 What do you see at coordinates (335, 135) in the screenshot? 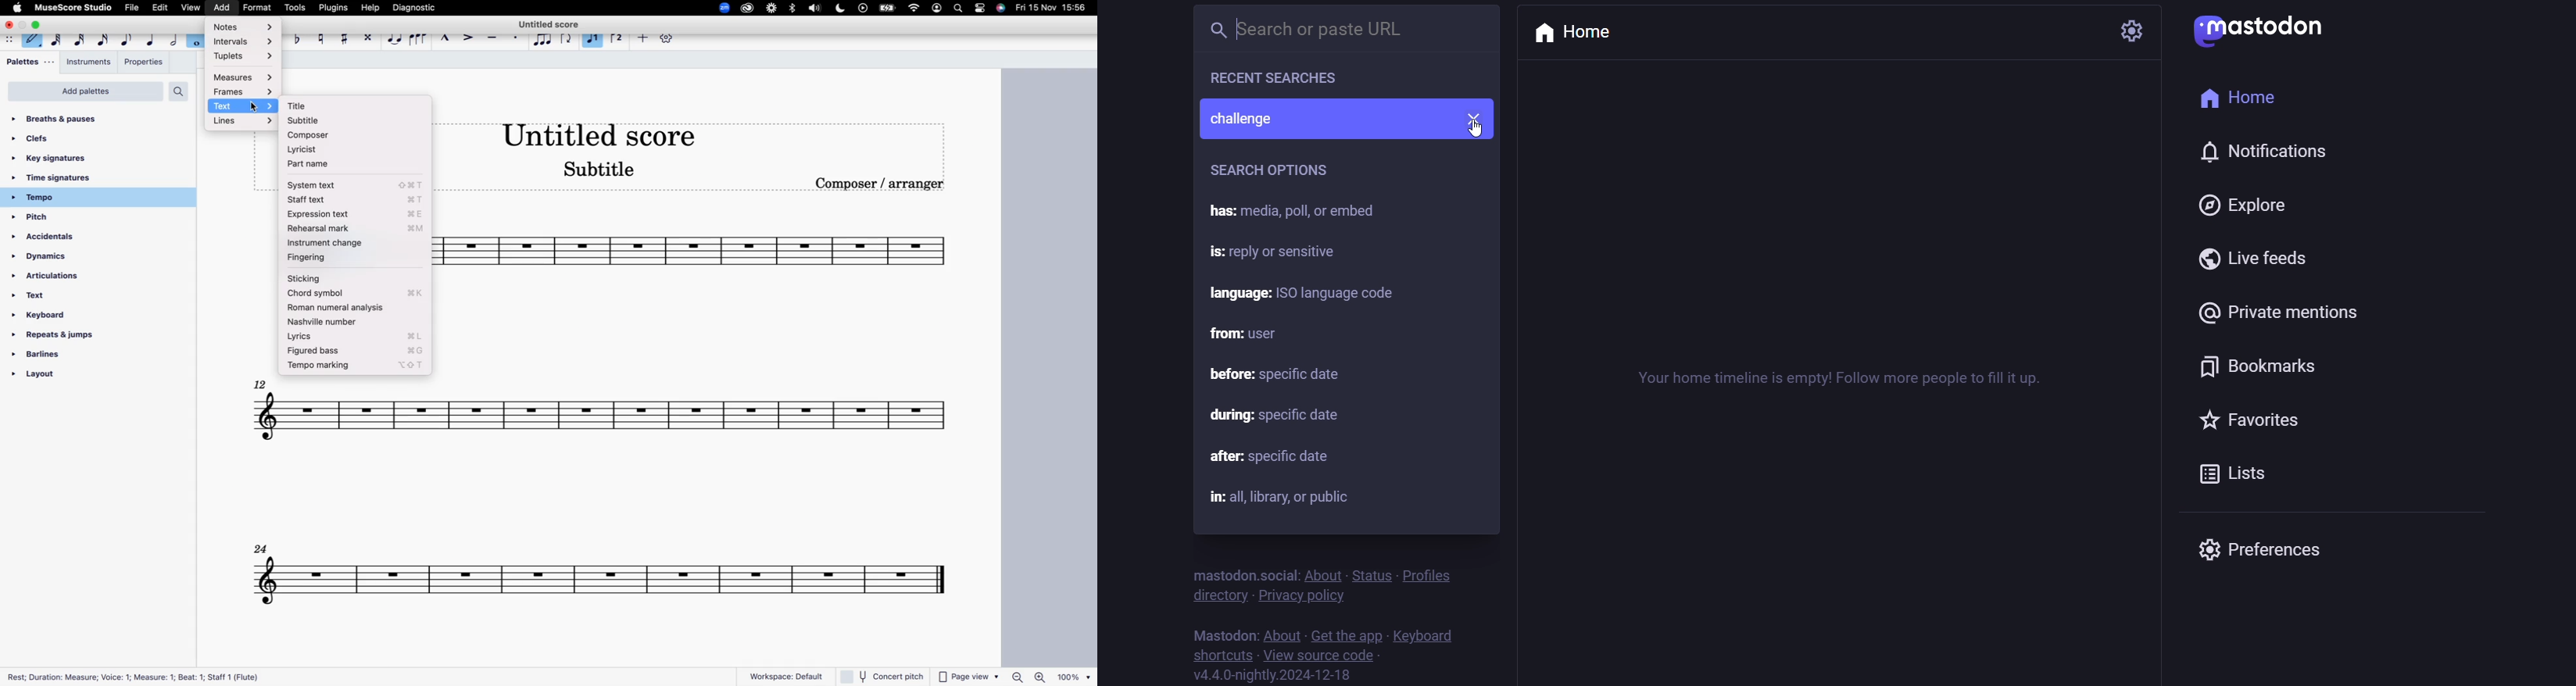
I see `composer` at bounding box center [335, 135].